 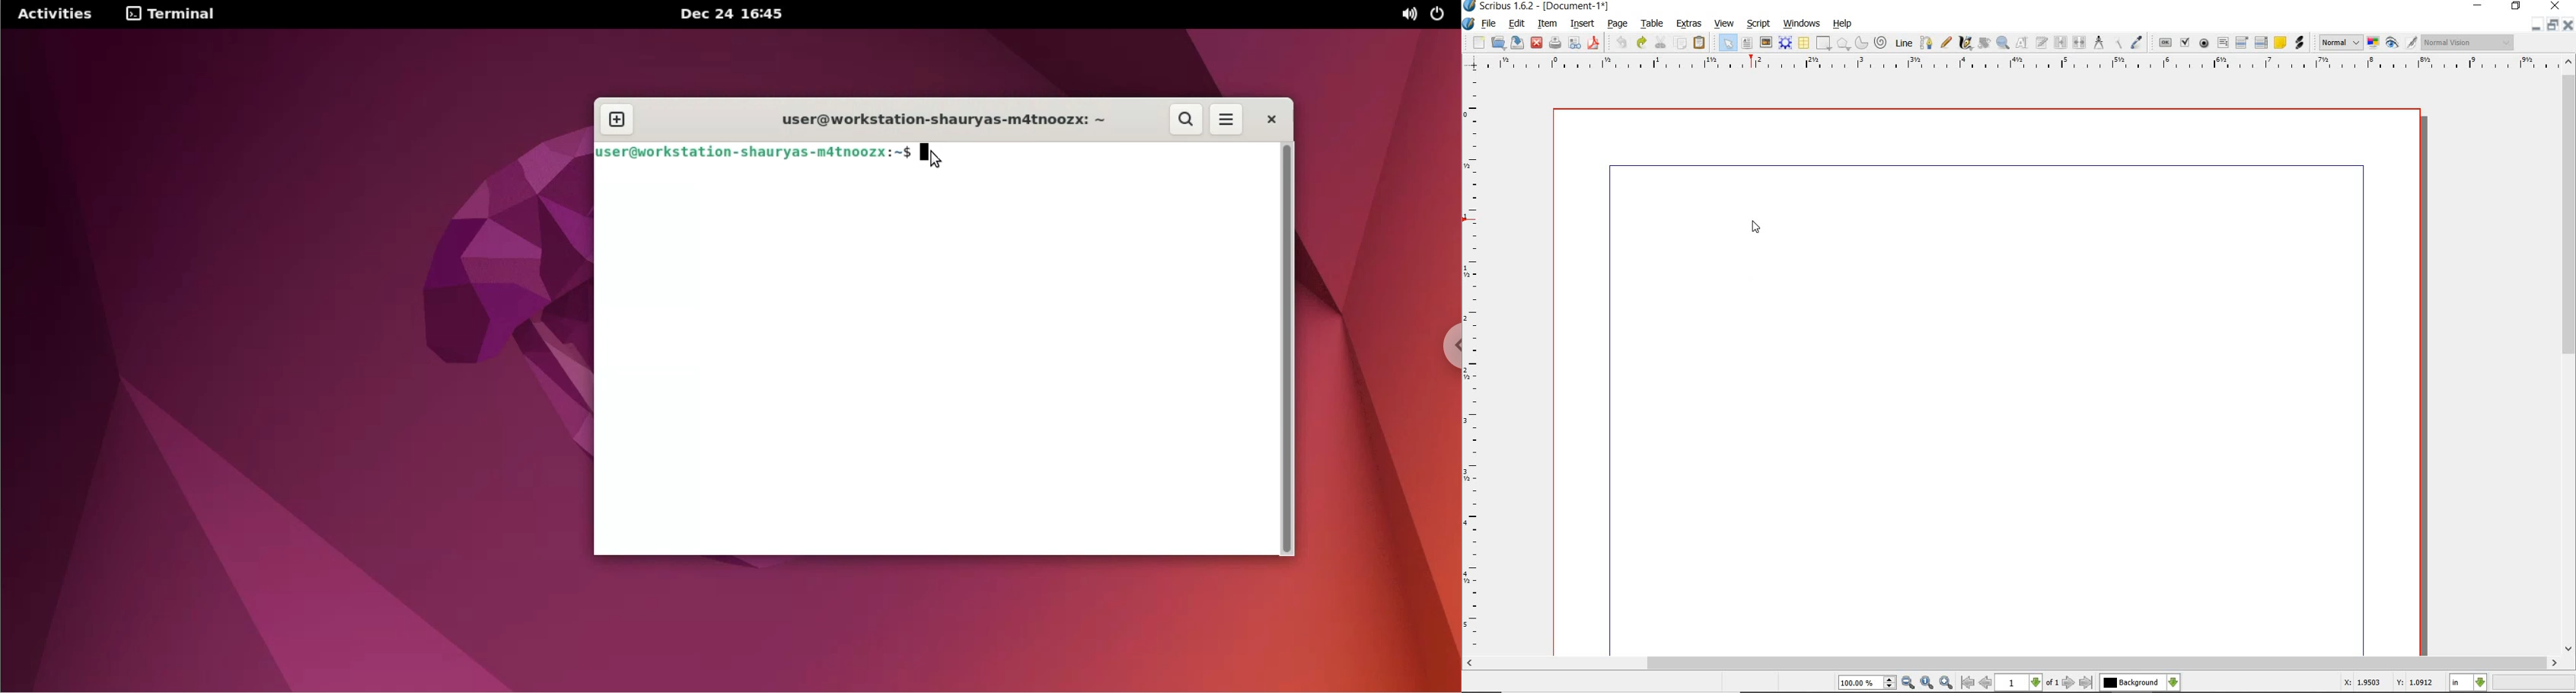 What do you see at coordinates (1801, 24) in the screenshot?
I see `windows` at bounding box center [1801, 24].